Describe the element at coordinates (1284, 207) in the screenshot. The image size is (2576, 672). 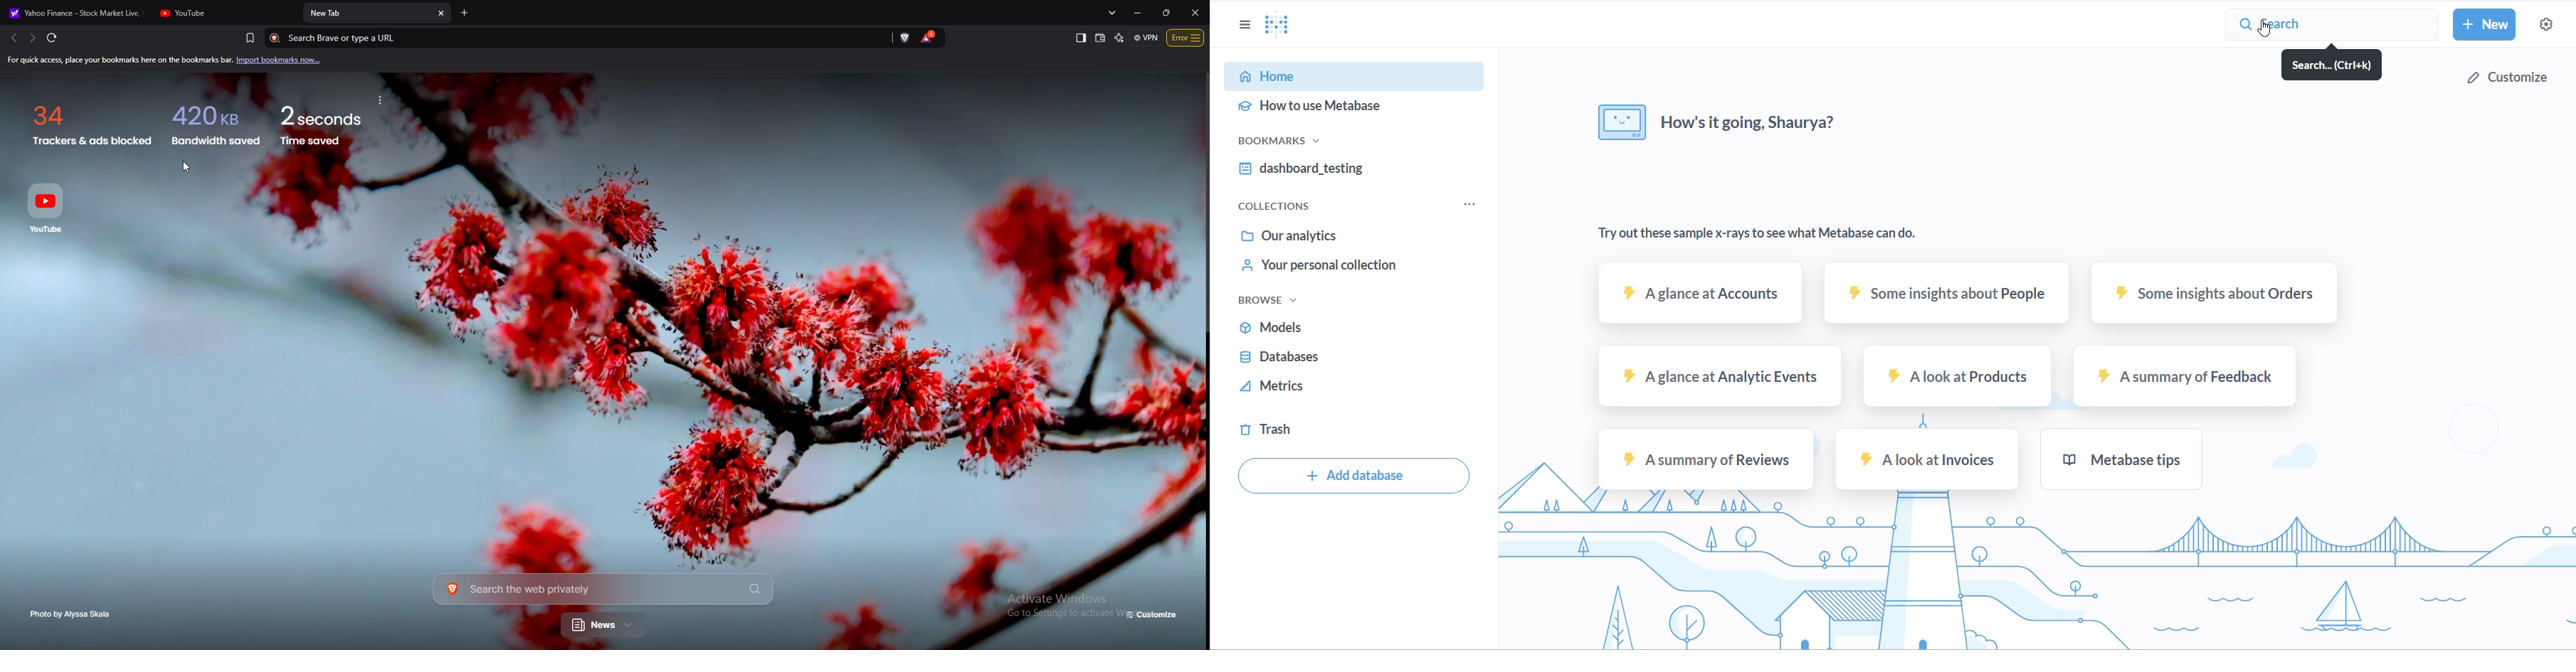
I see `collections` at that location.